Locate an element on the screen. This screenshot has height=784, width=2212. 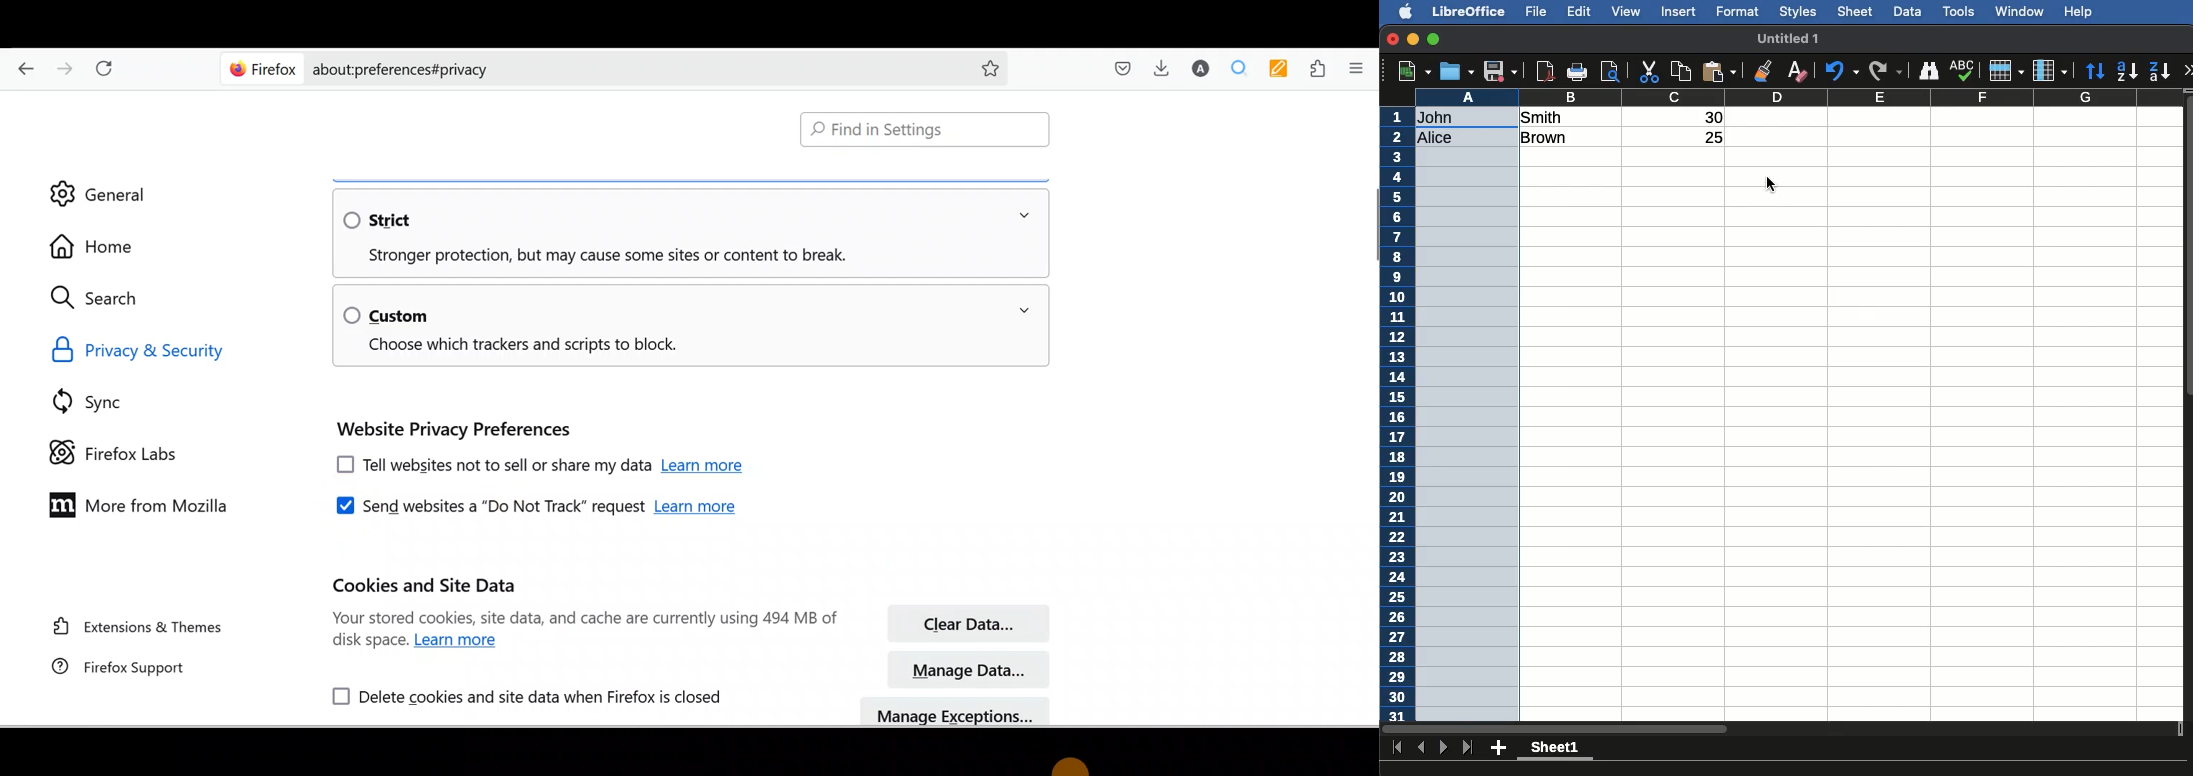
Go forward one page is located at coordinates (65, 63).